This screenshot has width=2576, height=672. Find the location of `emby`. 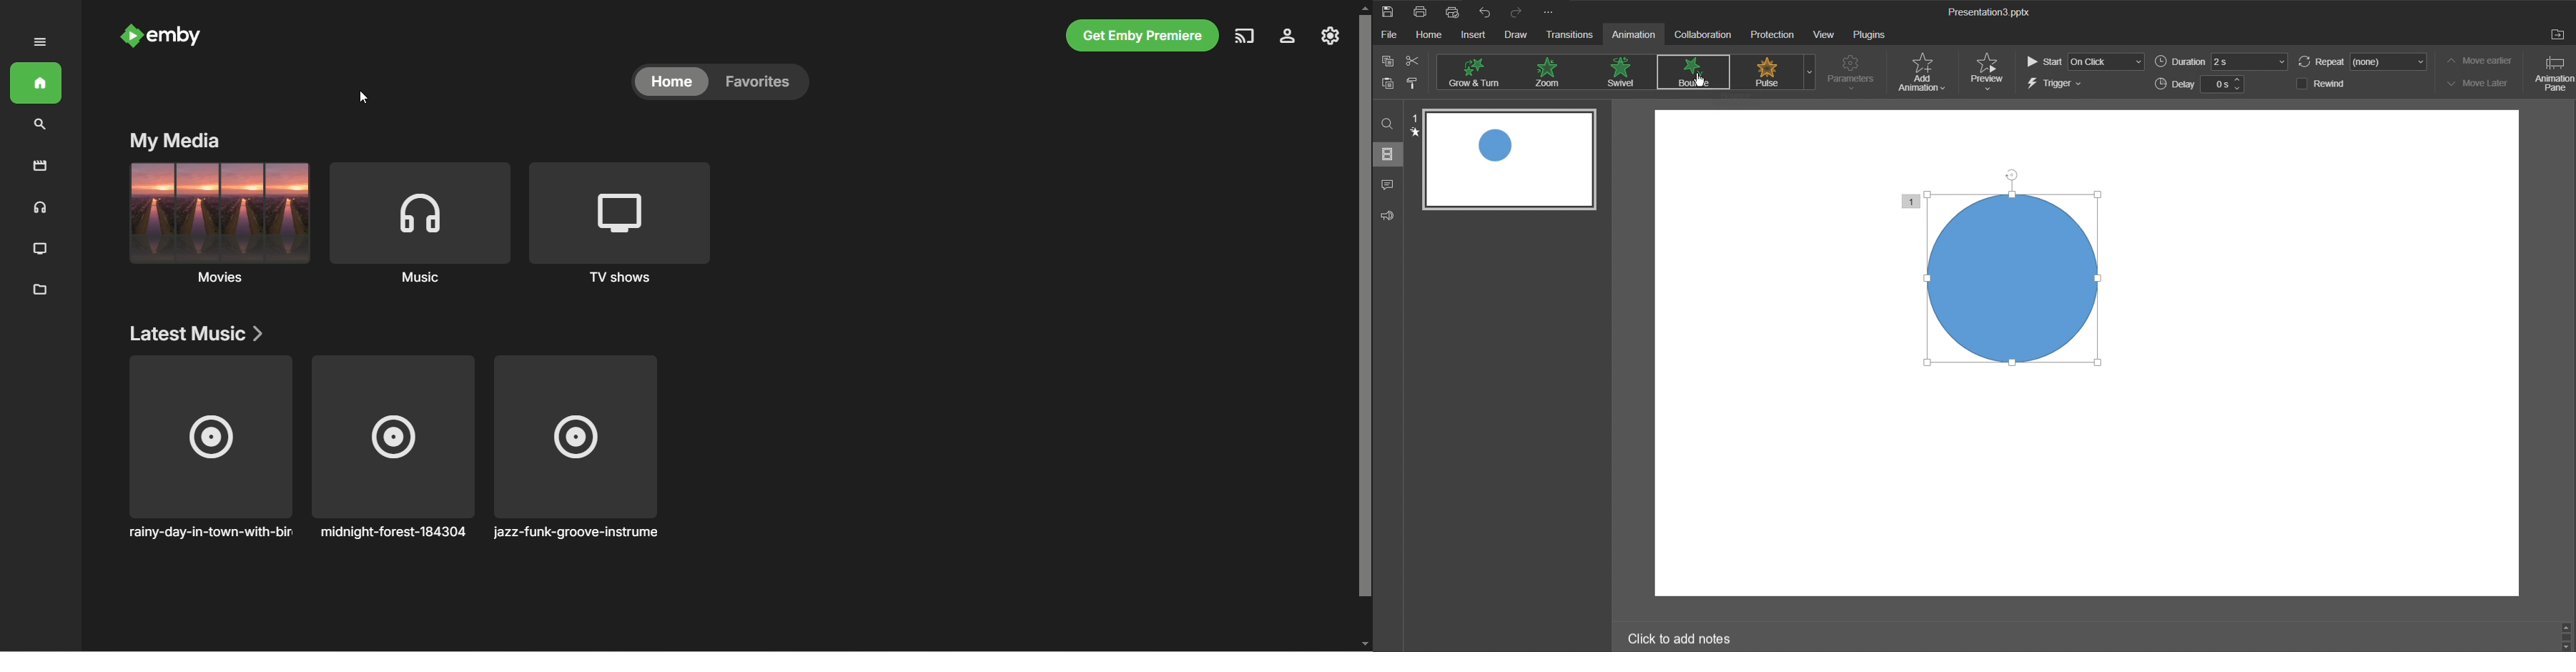

emby is located at coordinates (166, 36).